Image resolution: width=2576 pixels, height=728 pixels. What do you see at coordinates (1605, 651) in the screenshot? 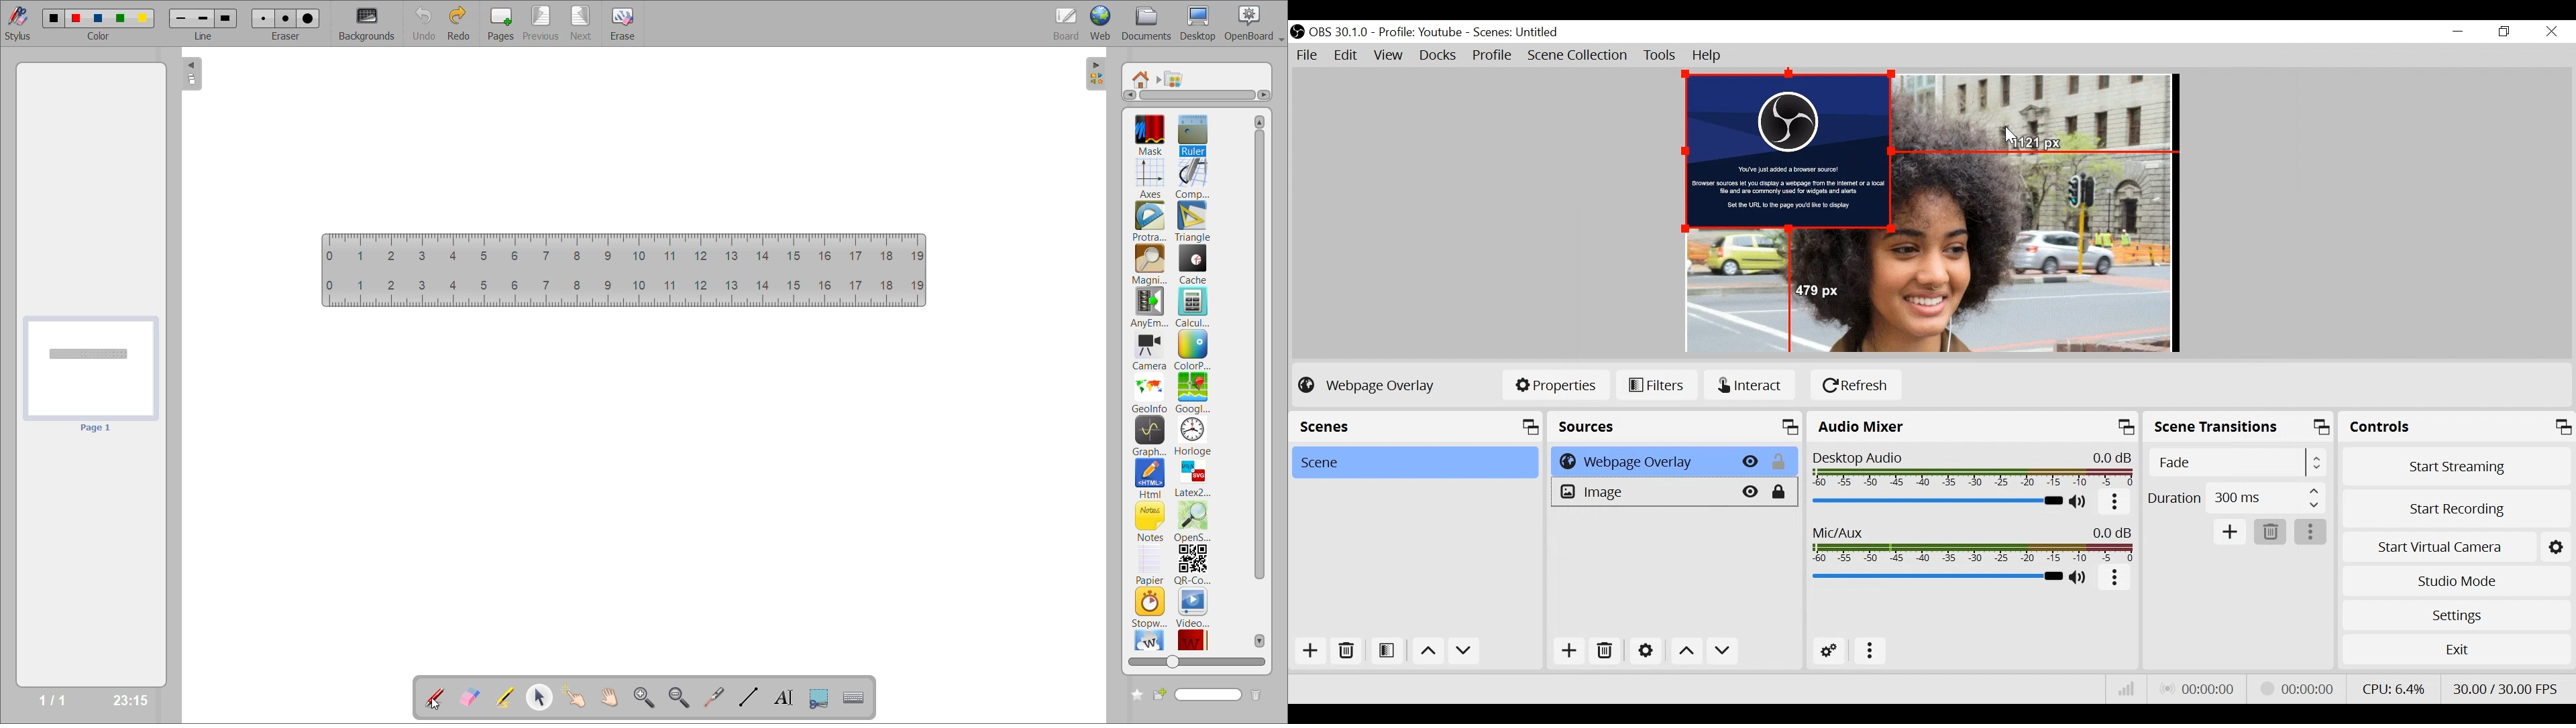
I see `Delete` at bounding box center [1605, 651].